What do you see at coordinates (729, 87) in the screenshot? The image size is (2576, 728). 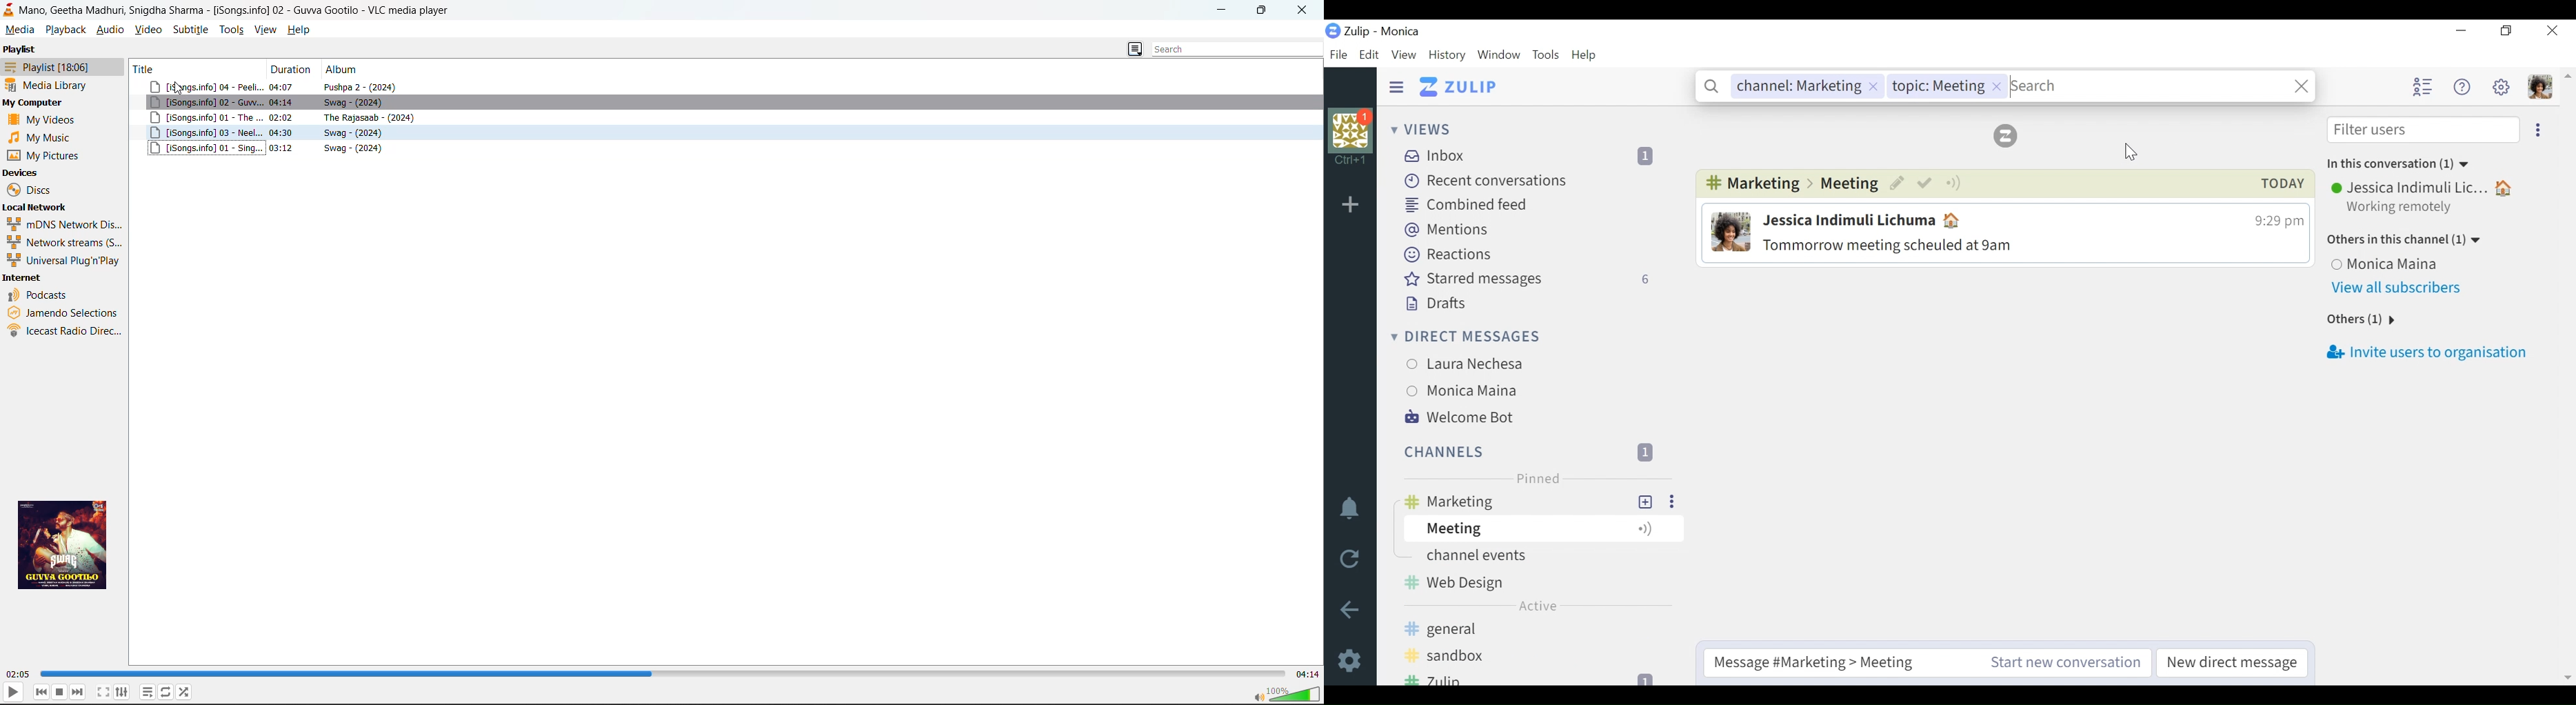 I see `song` at bounding box center [729, 87].